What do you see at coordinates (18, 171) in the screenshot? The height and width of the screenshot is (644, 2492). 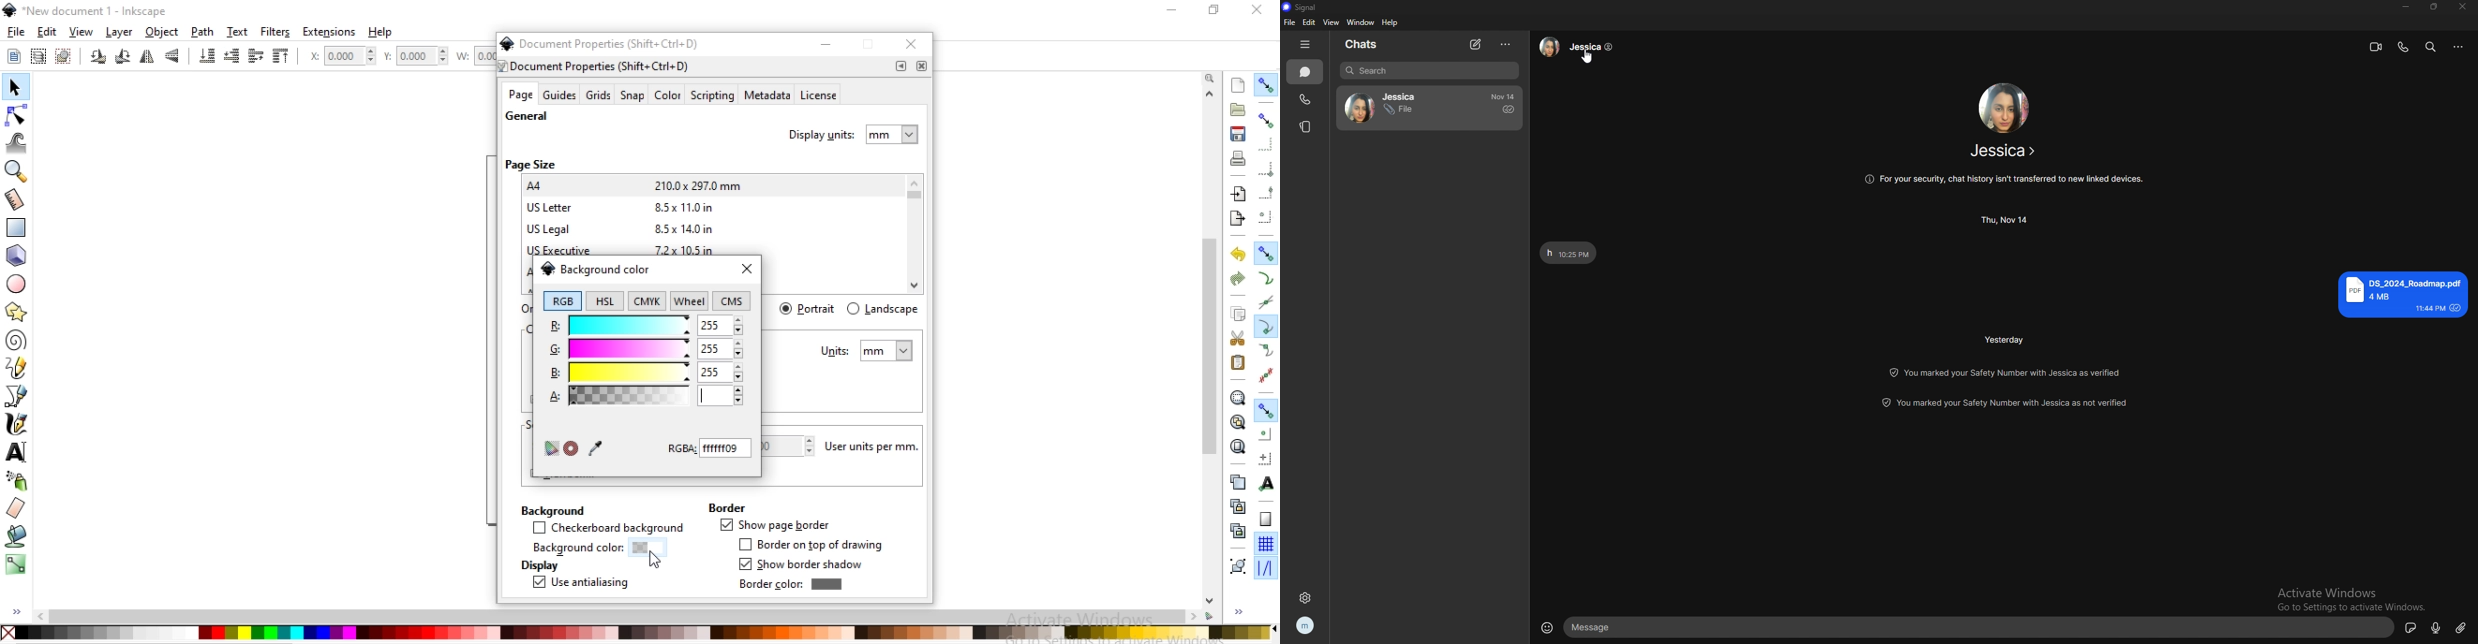 I see `zoom in or out` at bounding box center [18, 171].